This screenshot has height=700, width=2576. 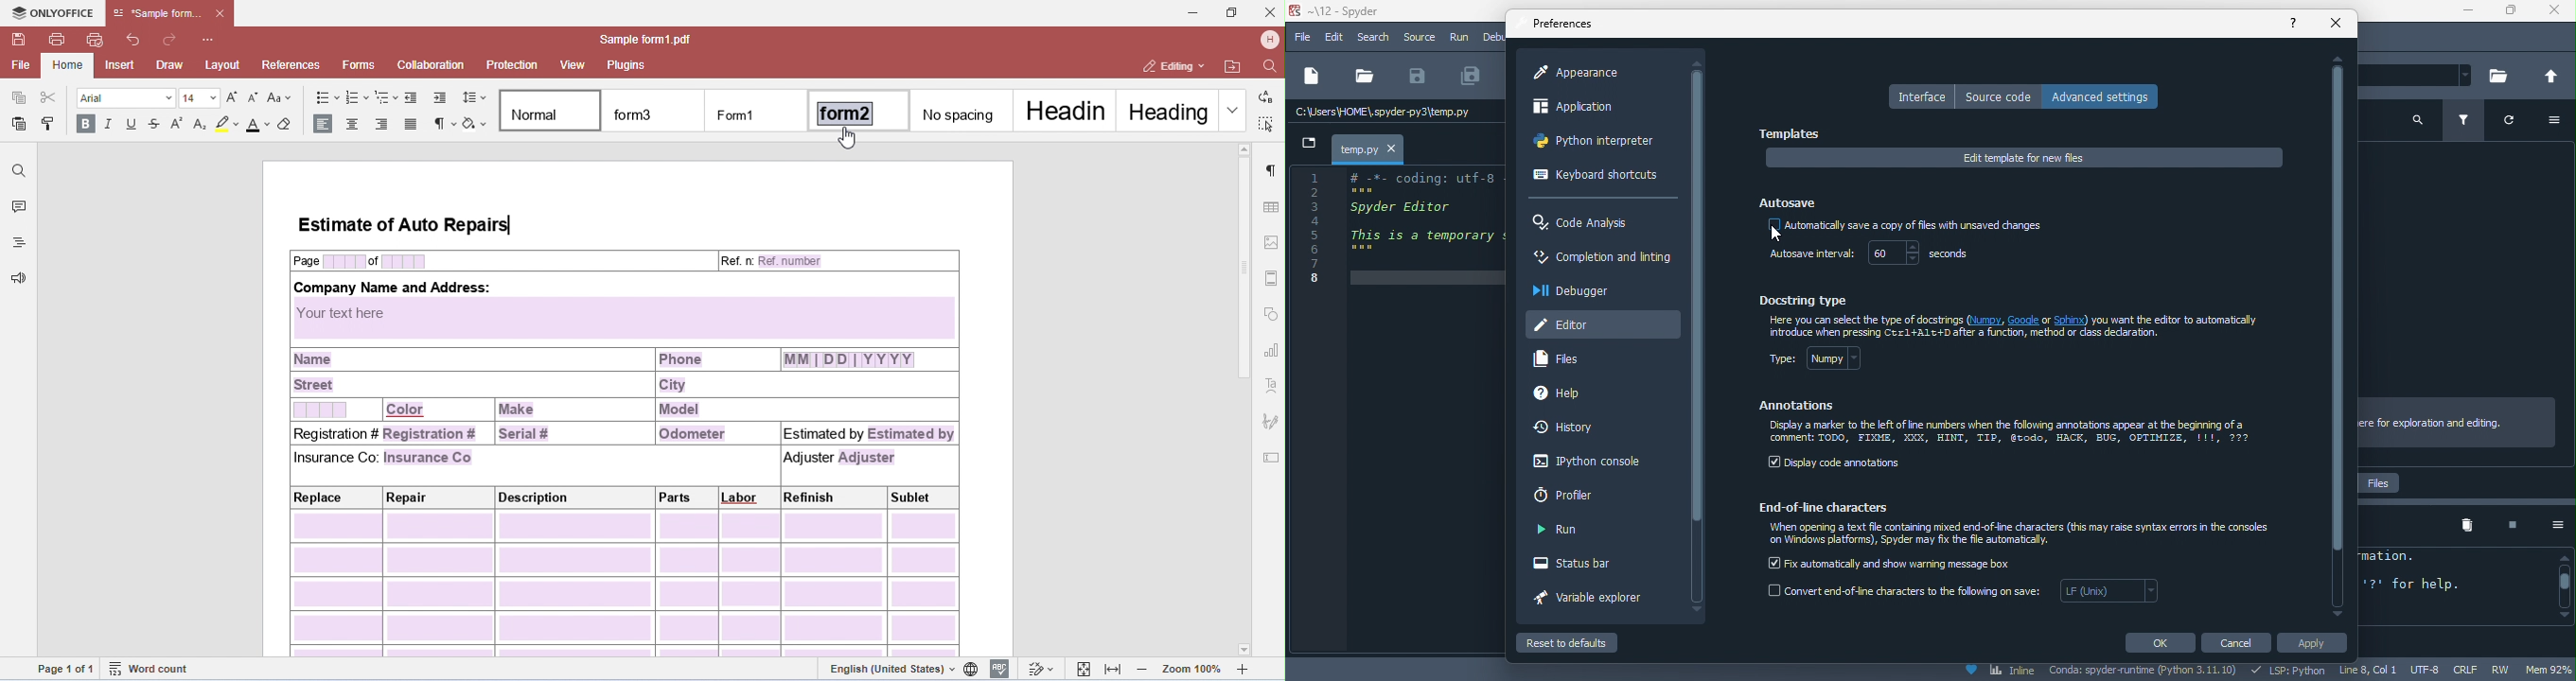 What do you see at coordinates (756, 111) in the screenshot?
I see `form1` at bounding box center [756, 111].